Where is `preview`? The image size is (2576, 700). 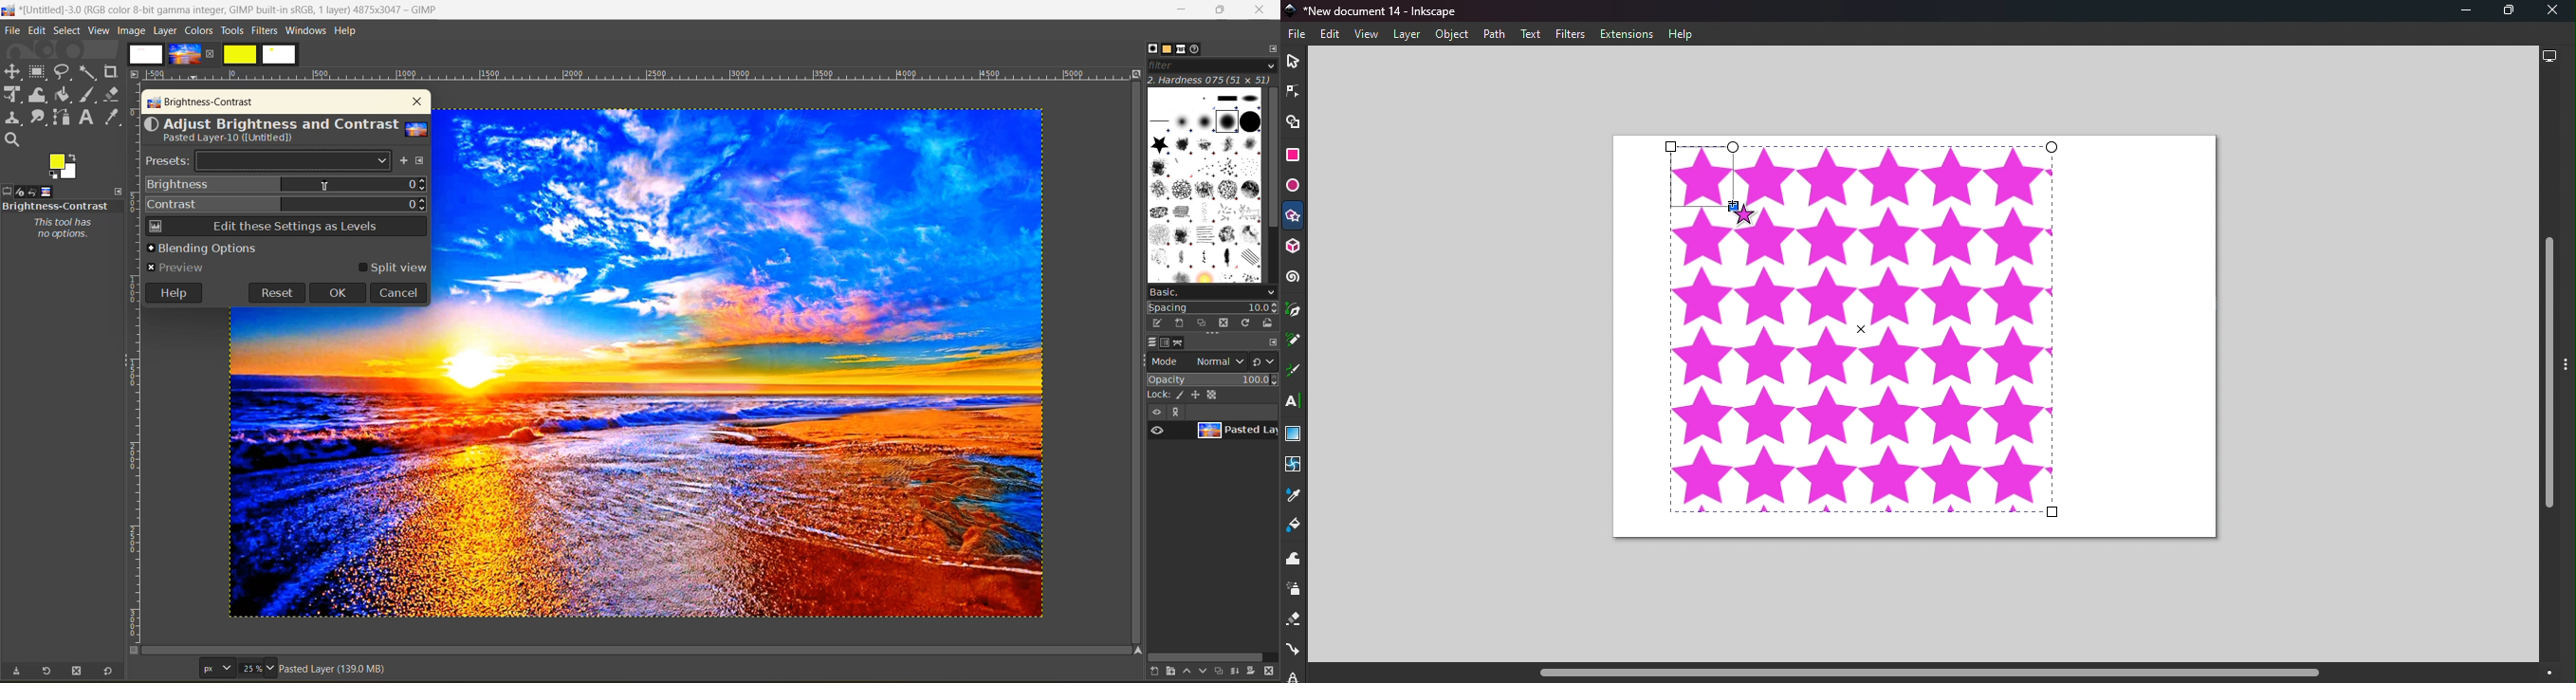
preview is located at coordinates (179, 267).